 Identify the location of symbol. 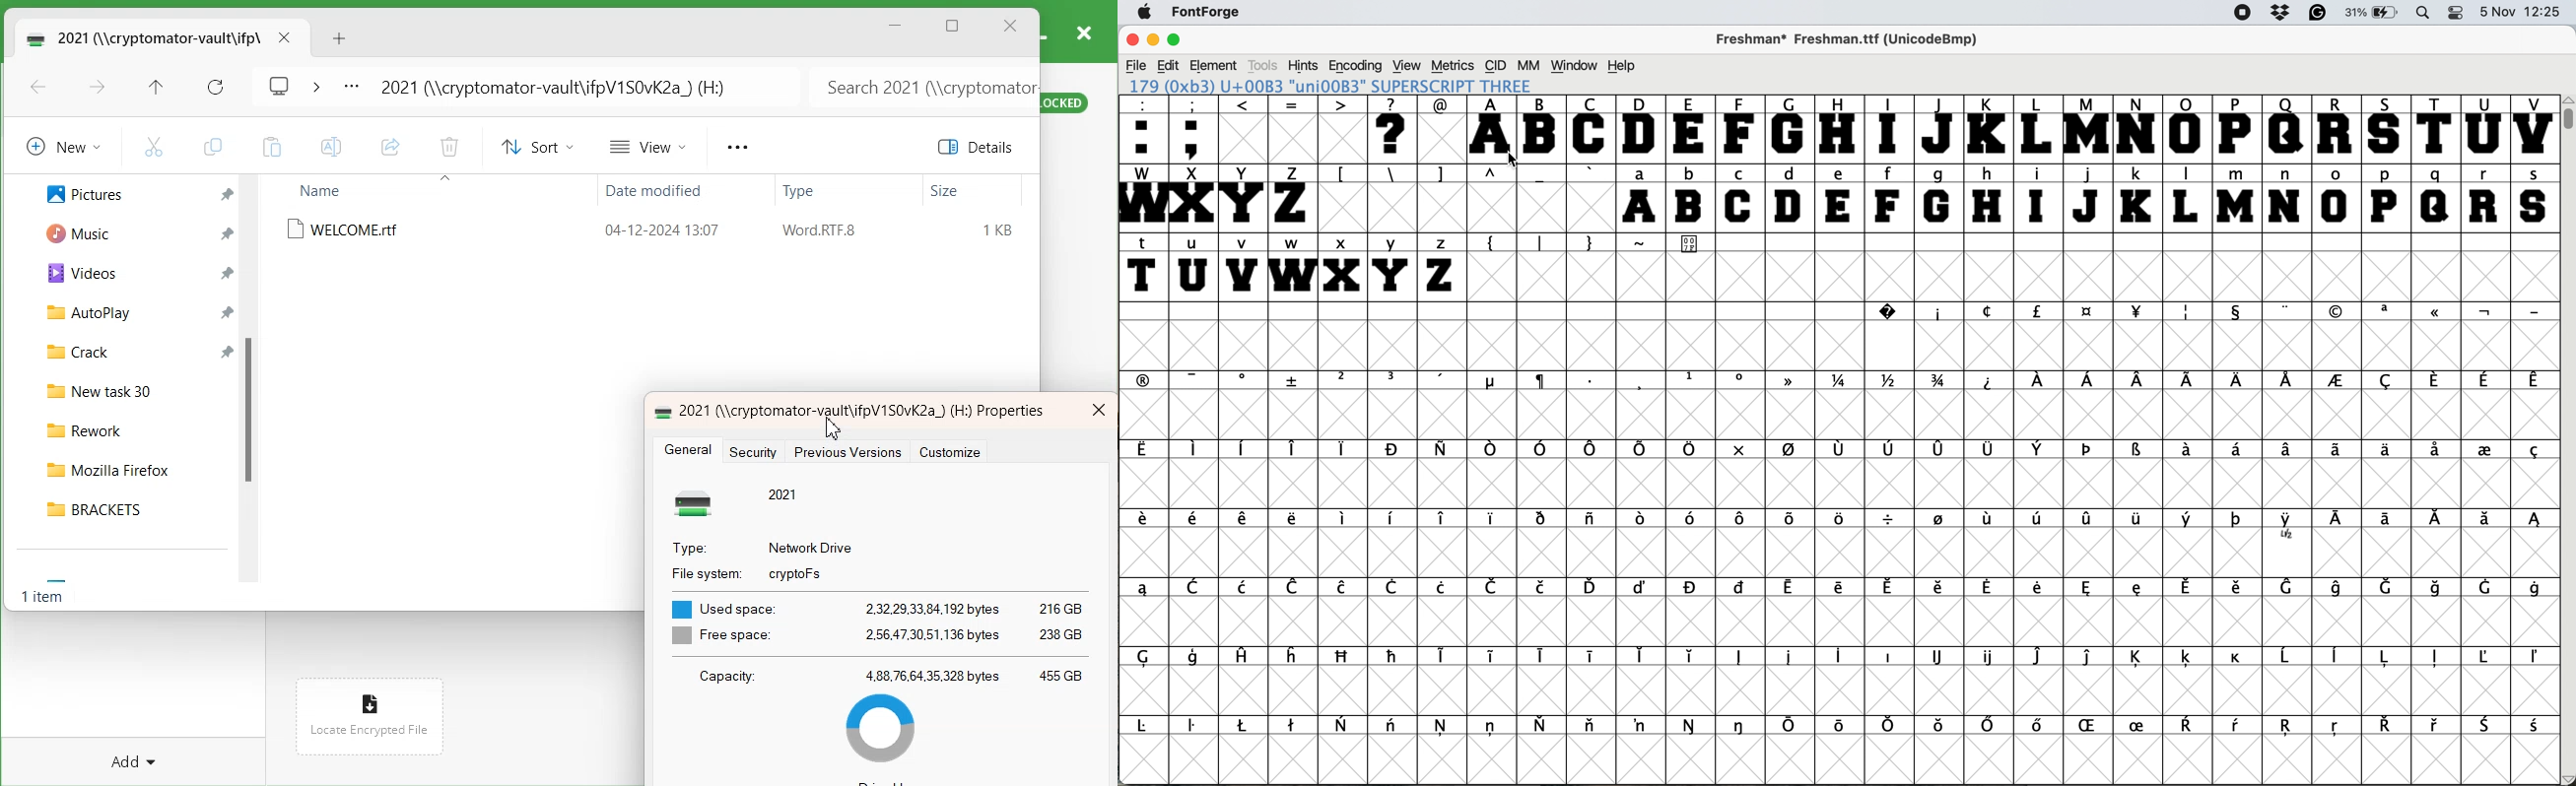
(1692, 518).